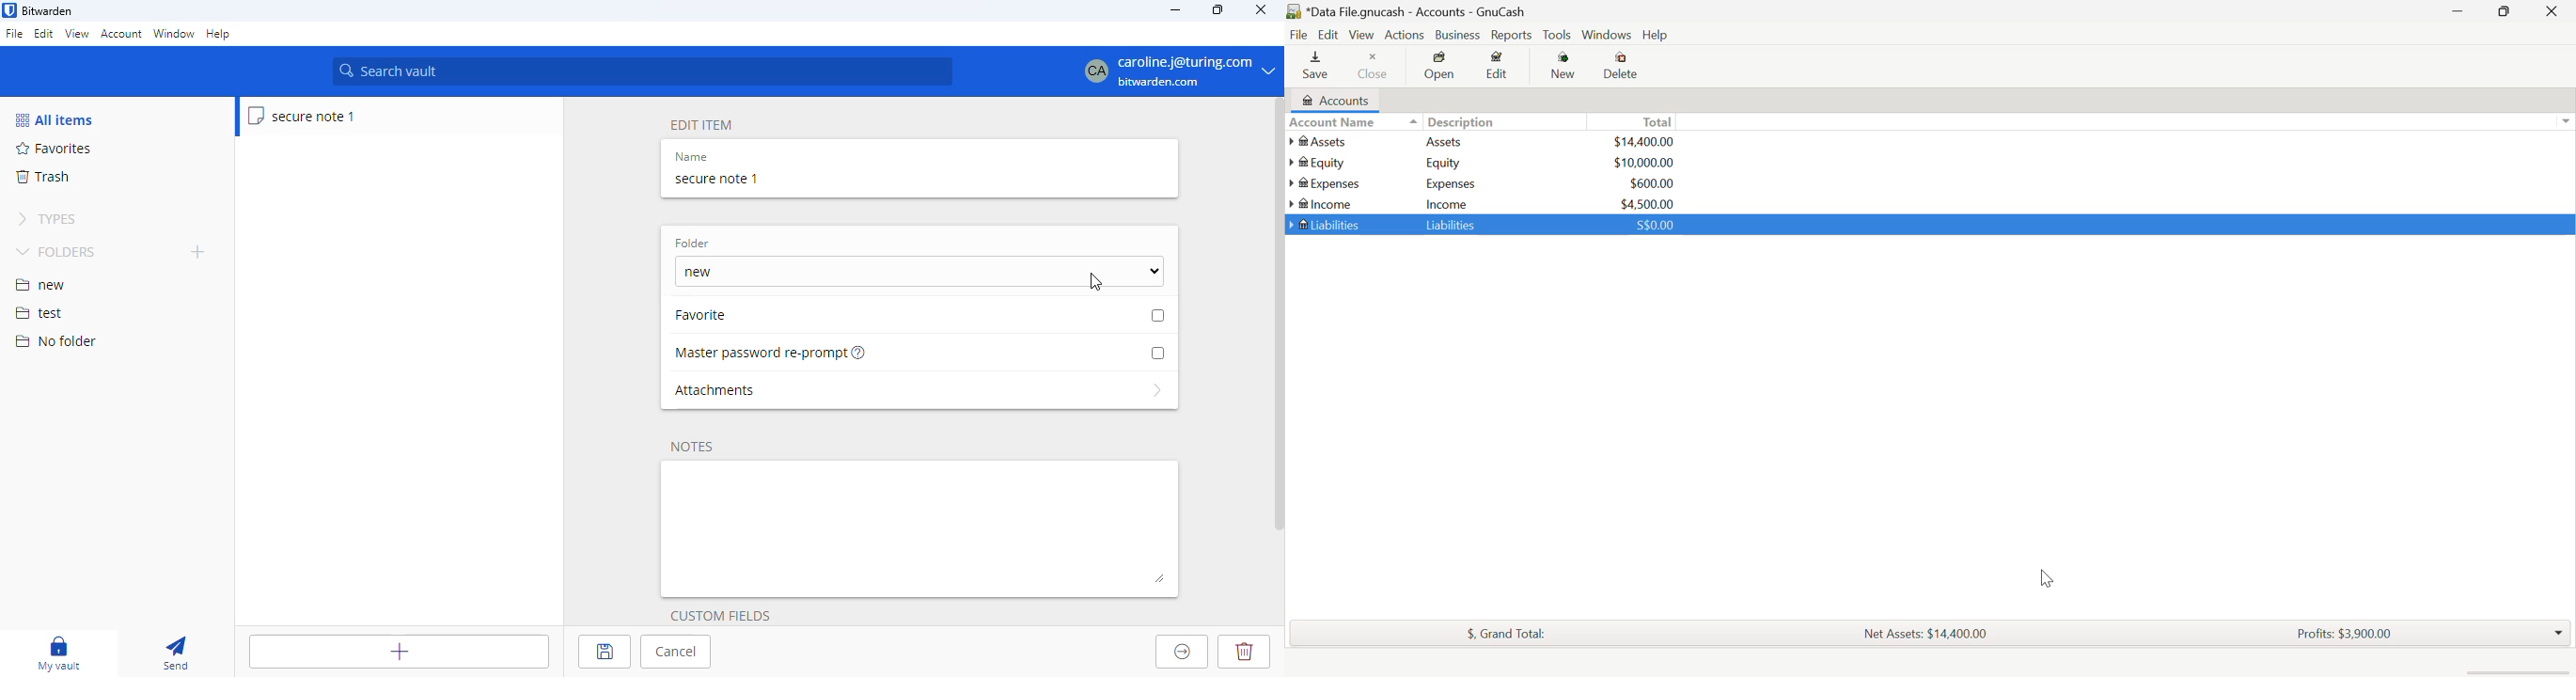 Image resolution: width=2576 pixels, height=700 pixels. What do you see at coordinates (2339, 632) in the screenshot?
I see `Profits` at bounding box center [2339, 632].